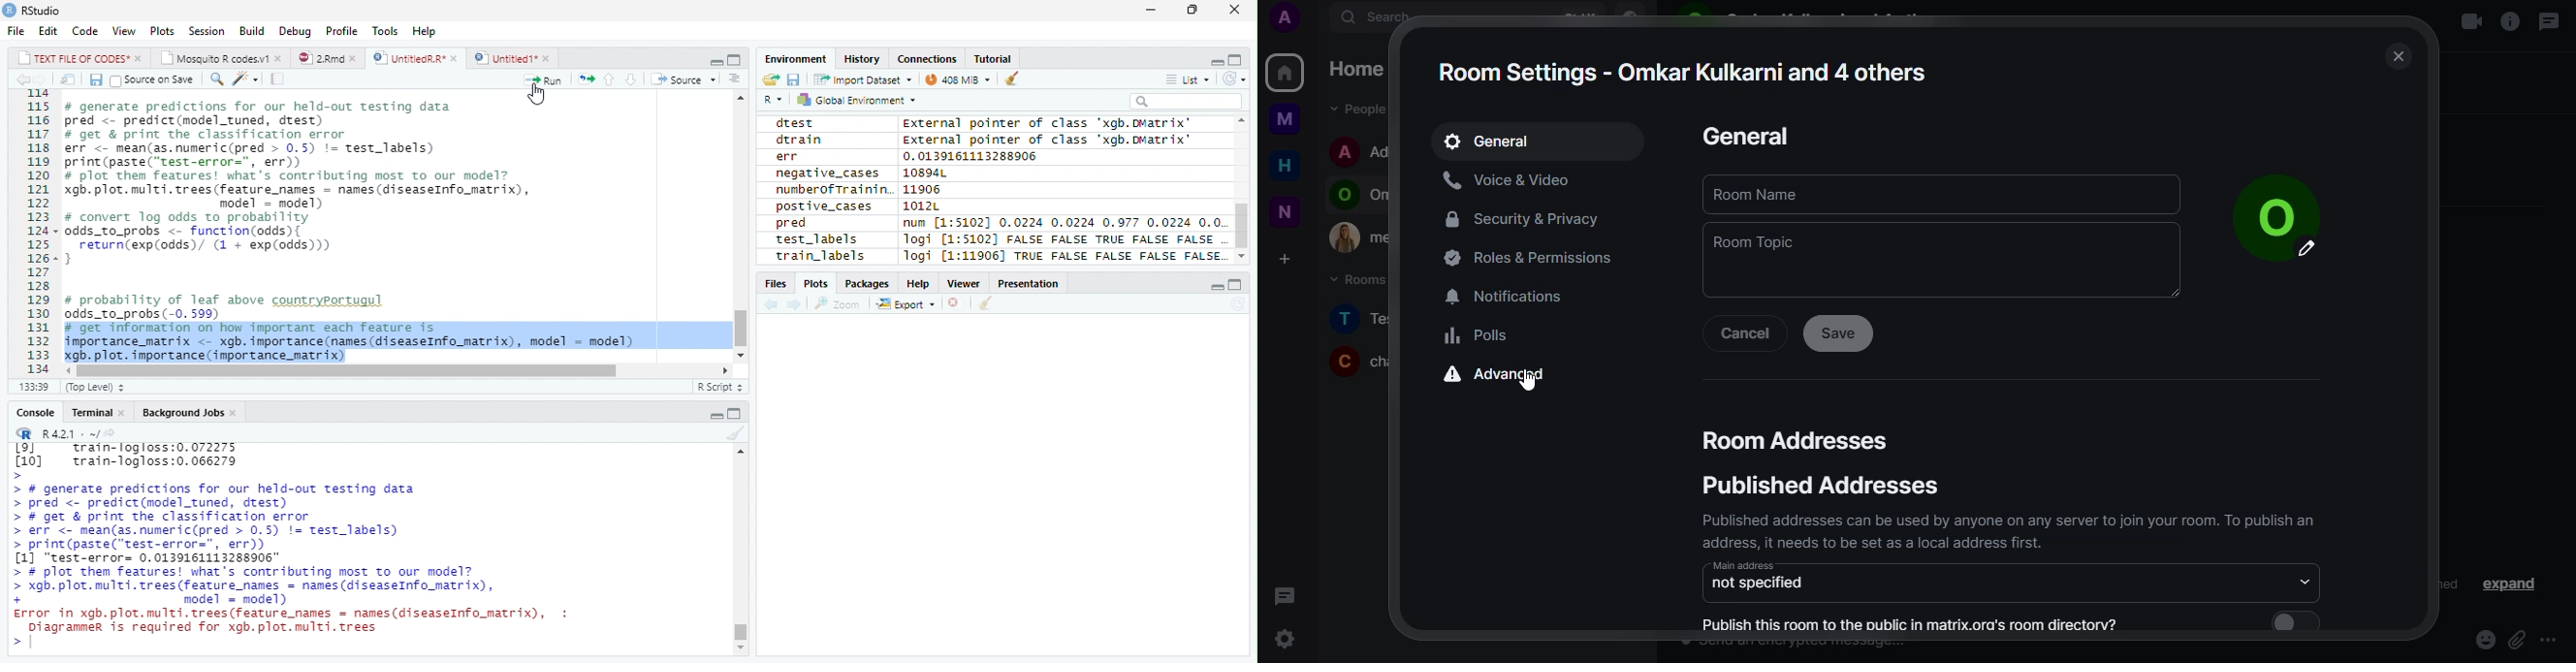 The image size is (2576, 672). I want to click on Next, so click(45, 79).